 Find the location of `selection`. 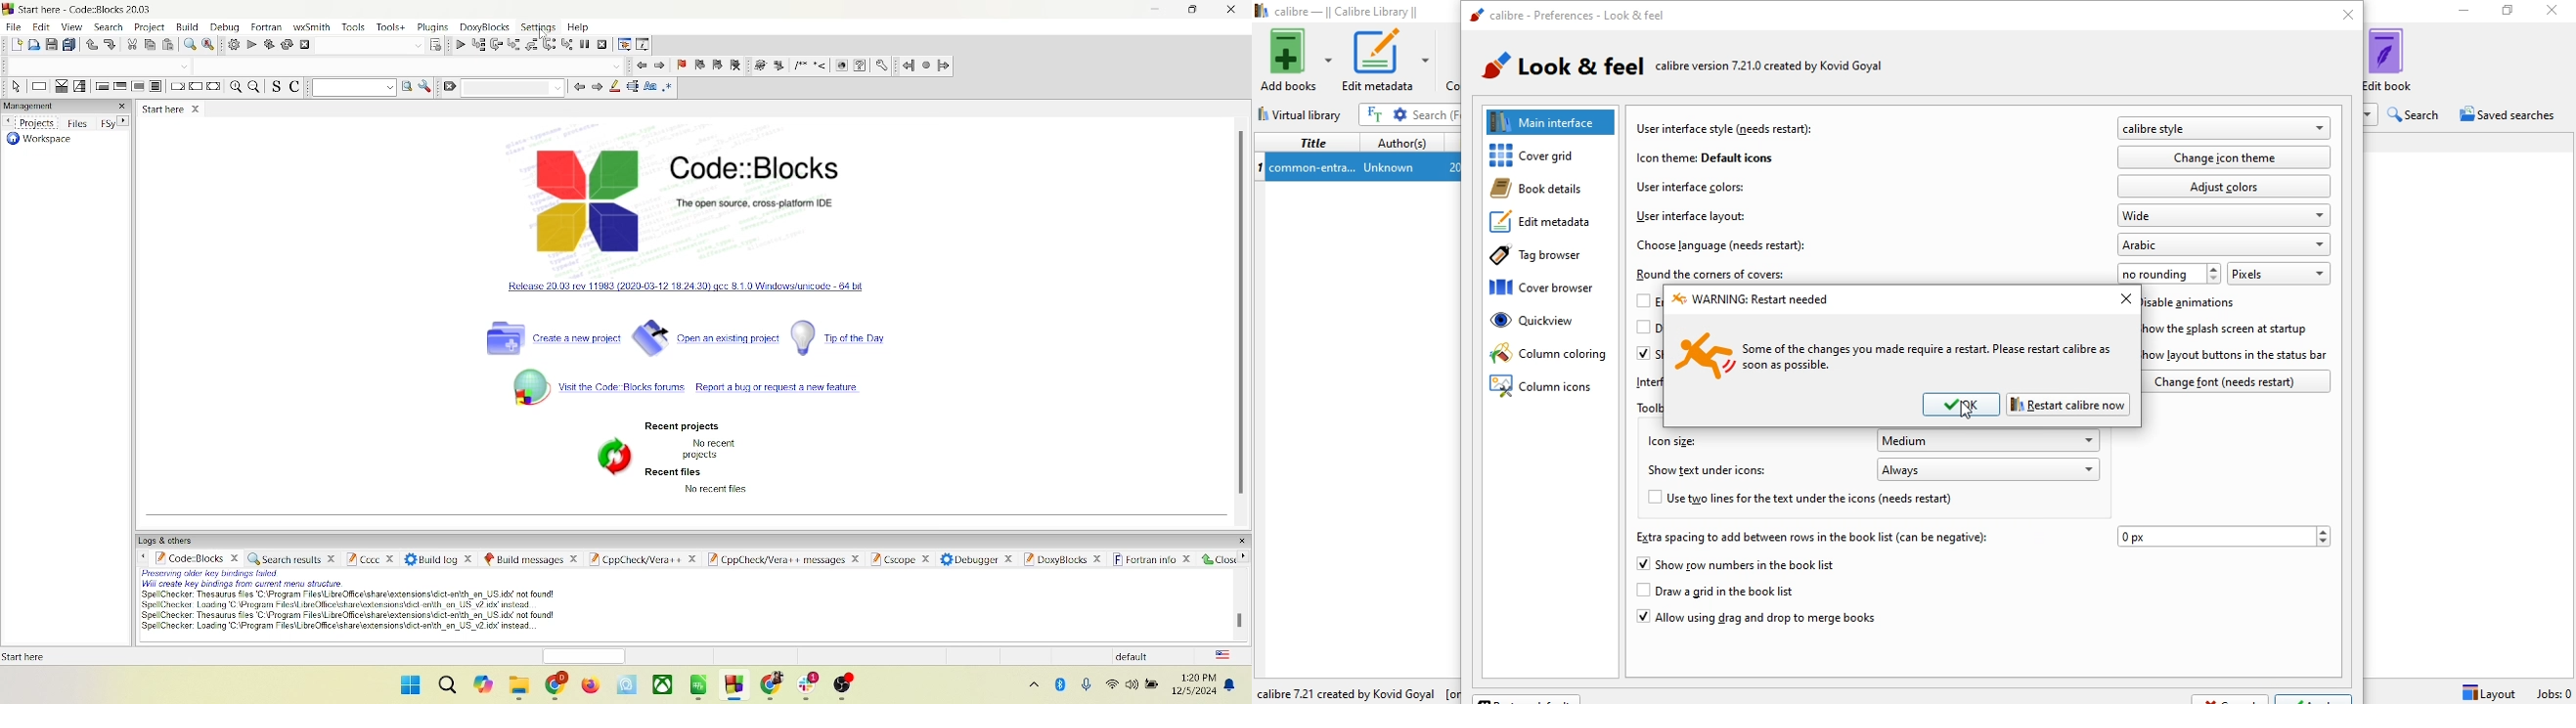

selection is located at coordinates (79, 86).